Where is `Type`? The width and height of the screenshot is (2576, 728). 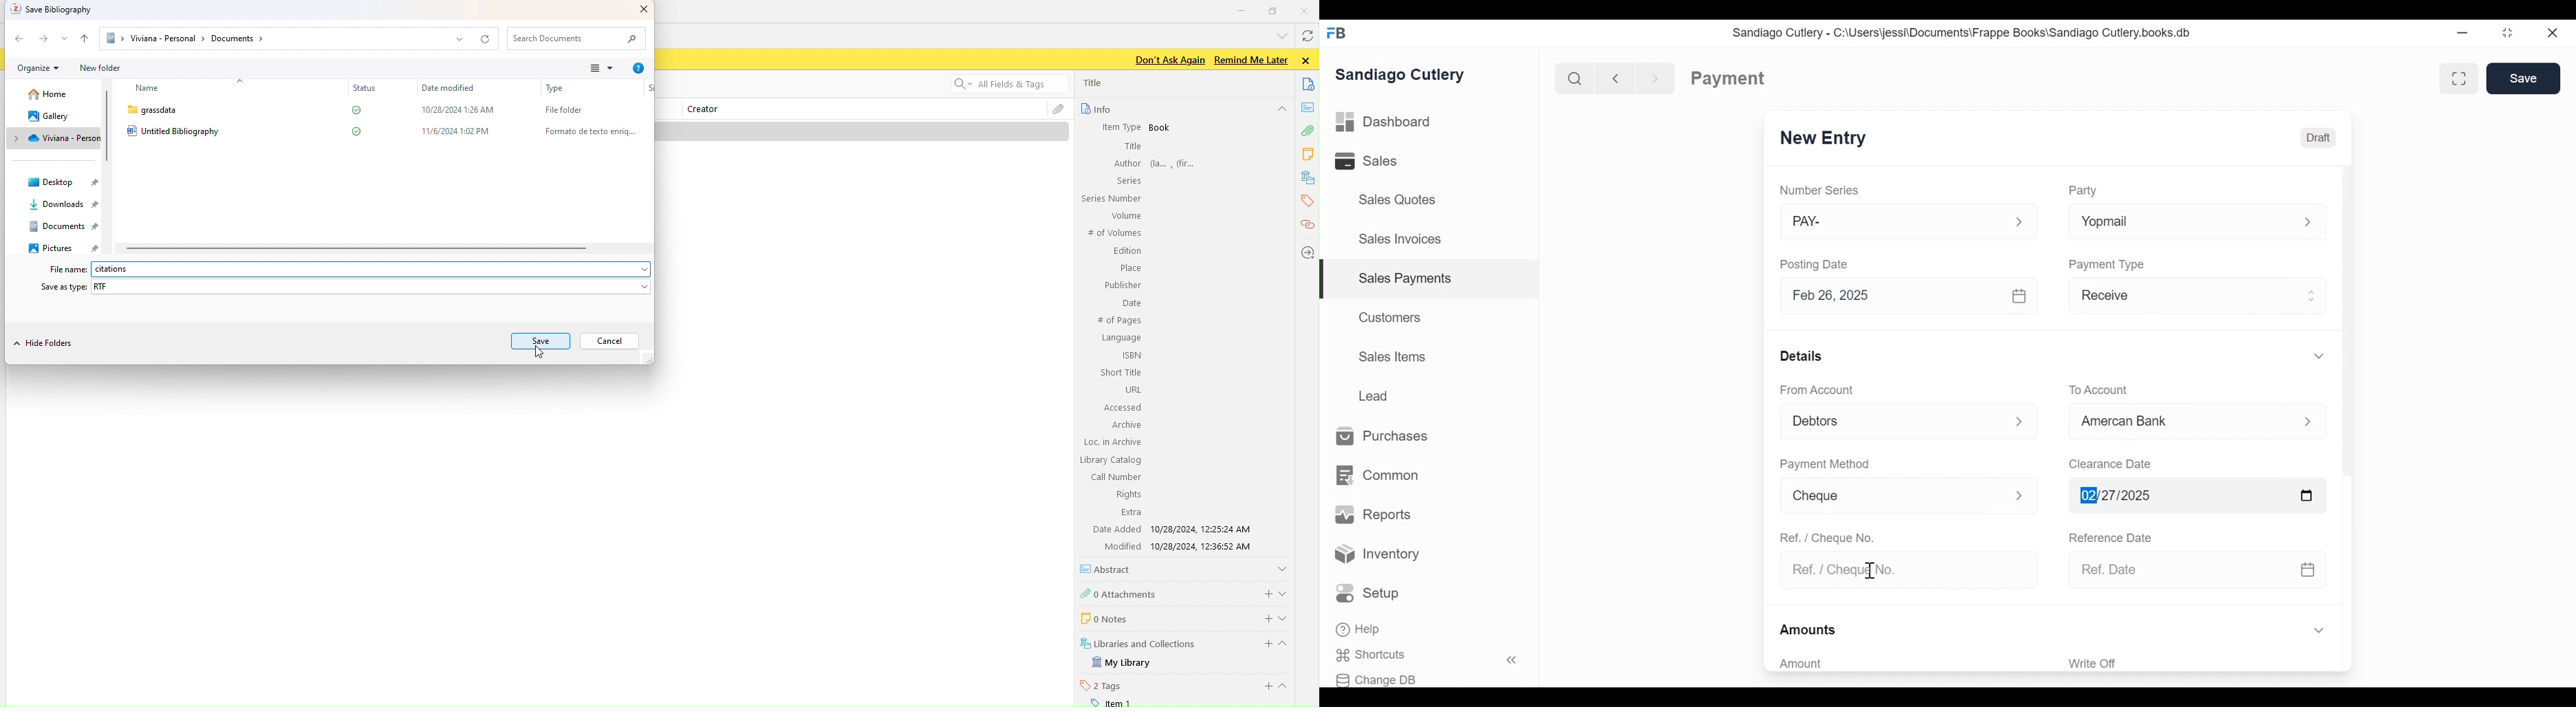
Type is located at coordinates (556, 89).